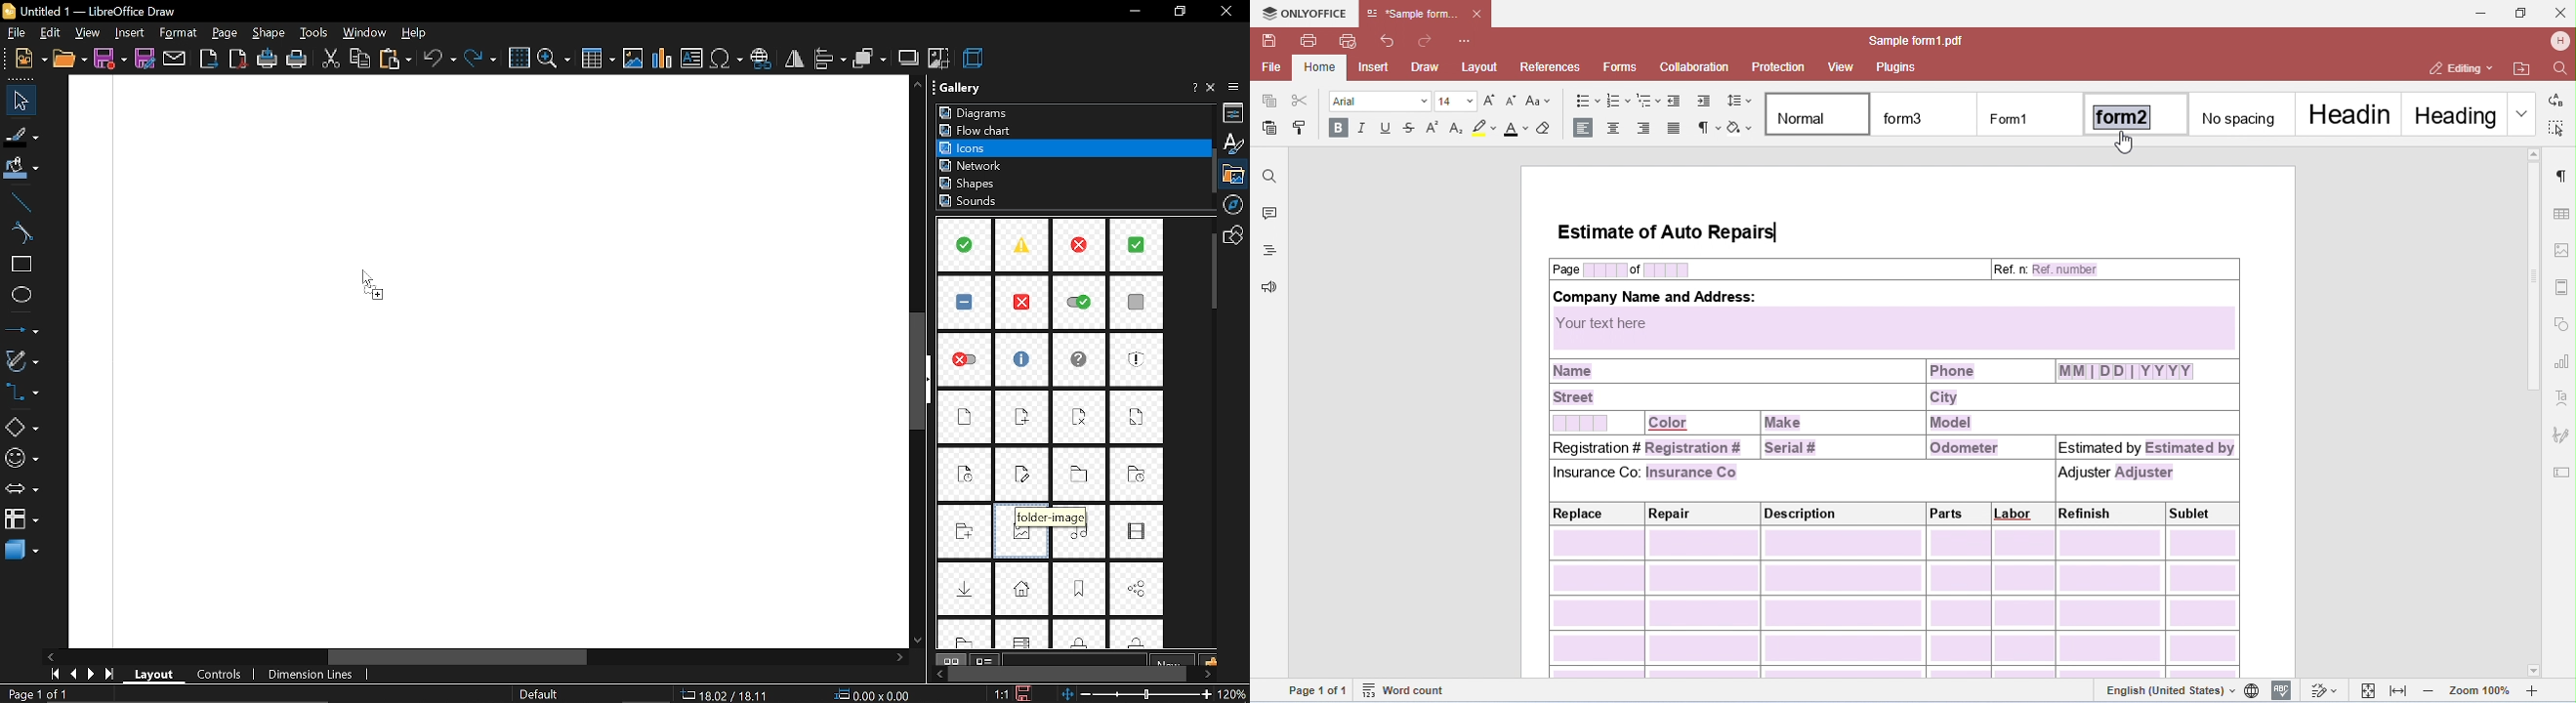 The image size is (2576, 728). What do you see at coordinates (109, 59) in the screenshot?
I see `save` at bounding box center [109, 59].